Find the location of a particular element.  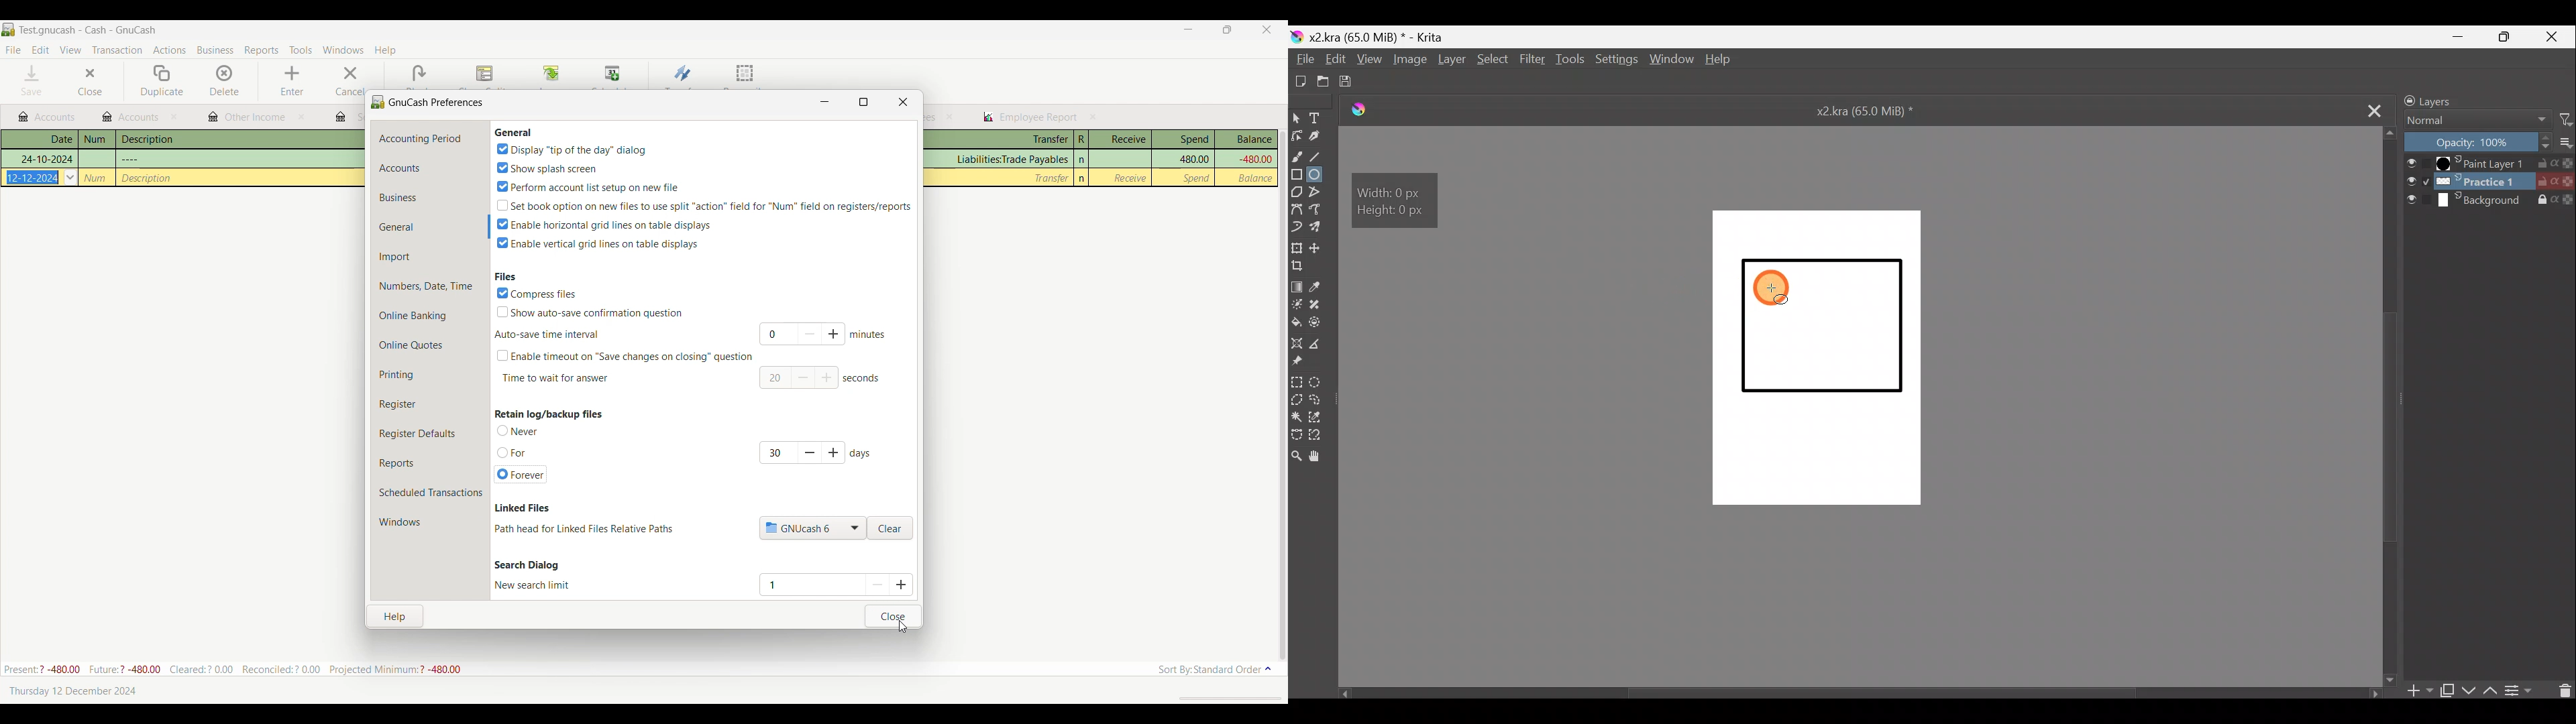

Polygon tool is located at coordinates (1296, 191).